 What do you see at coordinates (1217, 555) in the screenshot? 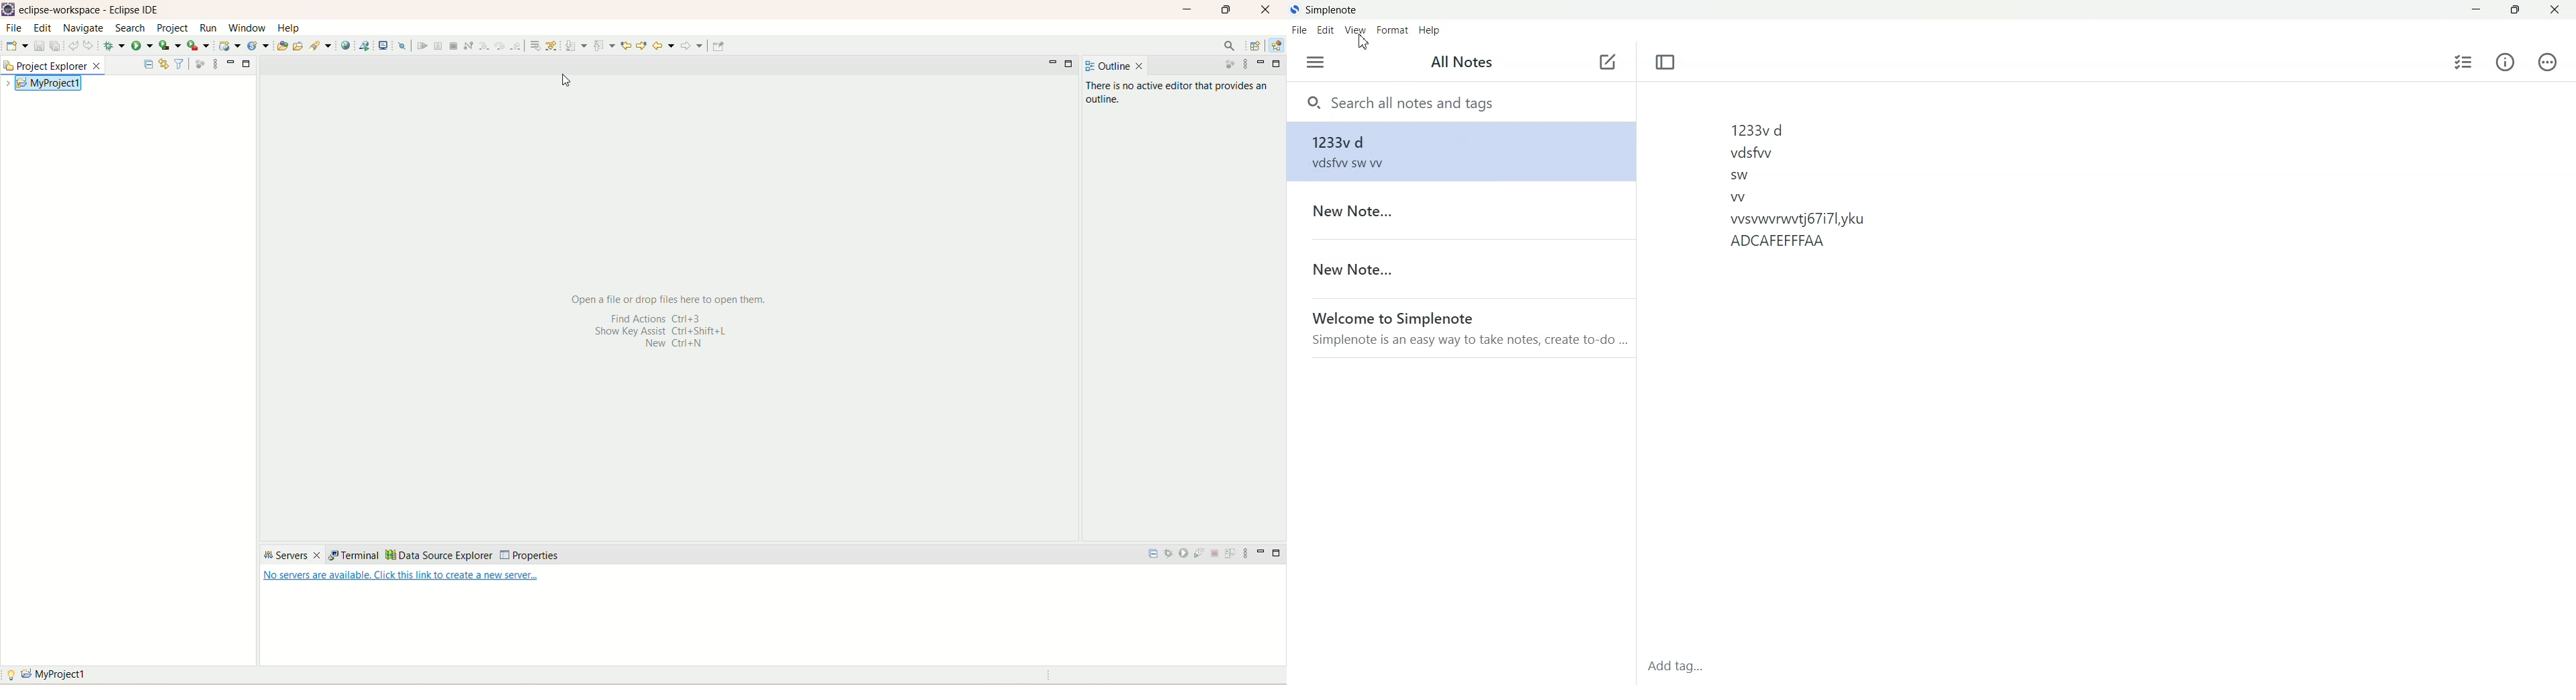
I see `stop the server` at bounding box center [1217, 555].